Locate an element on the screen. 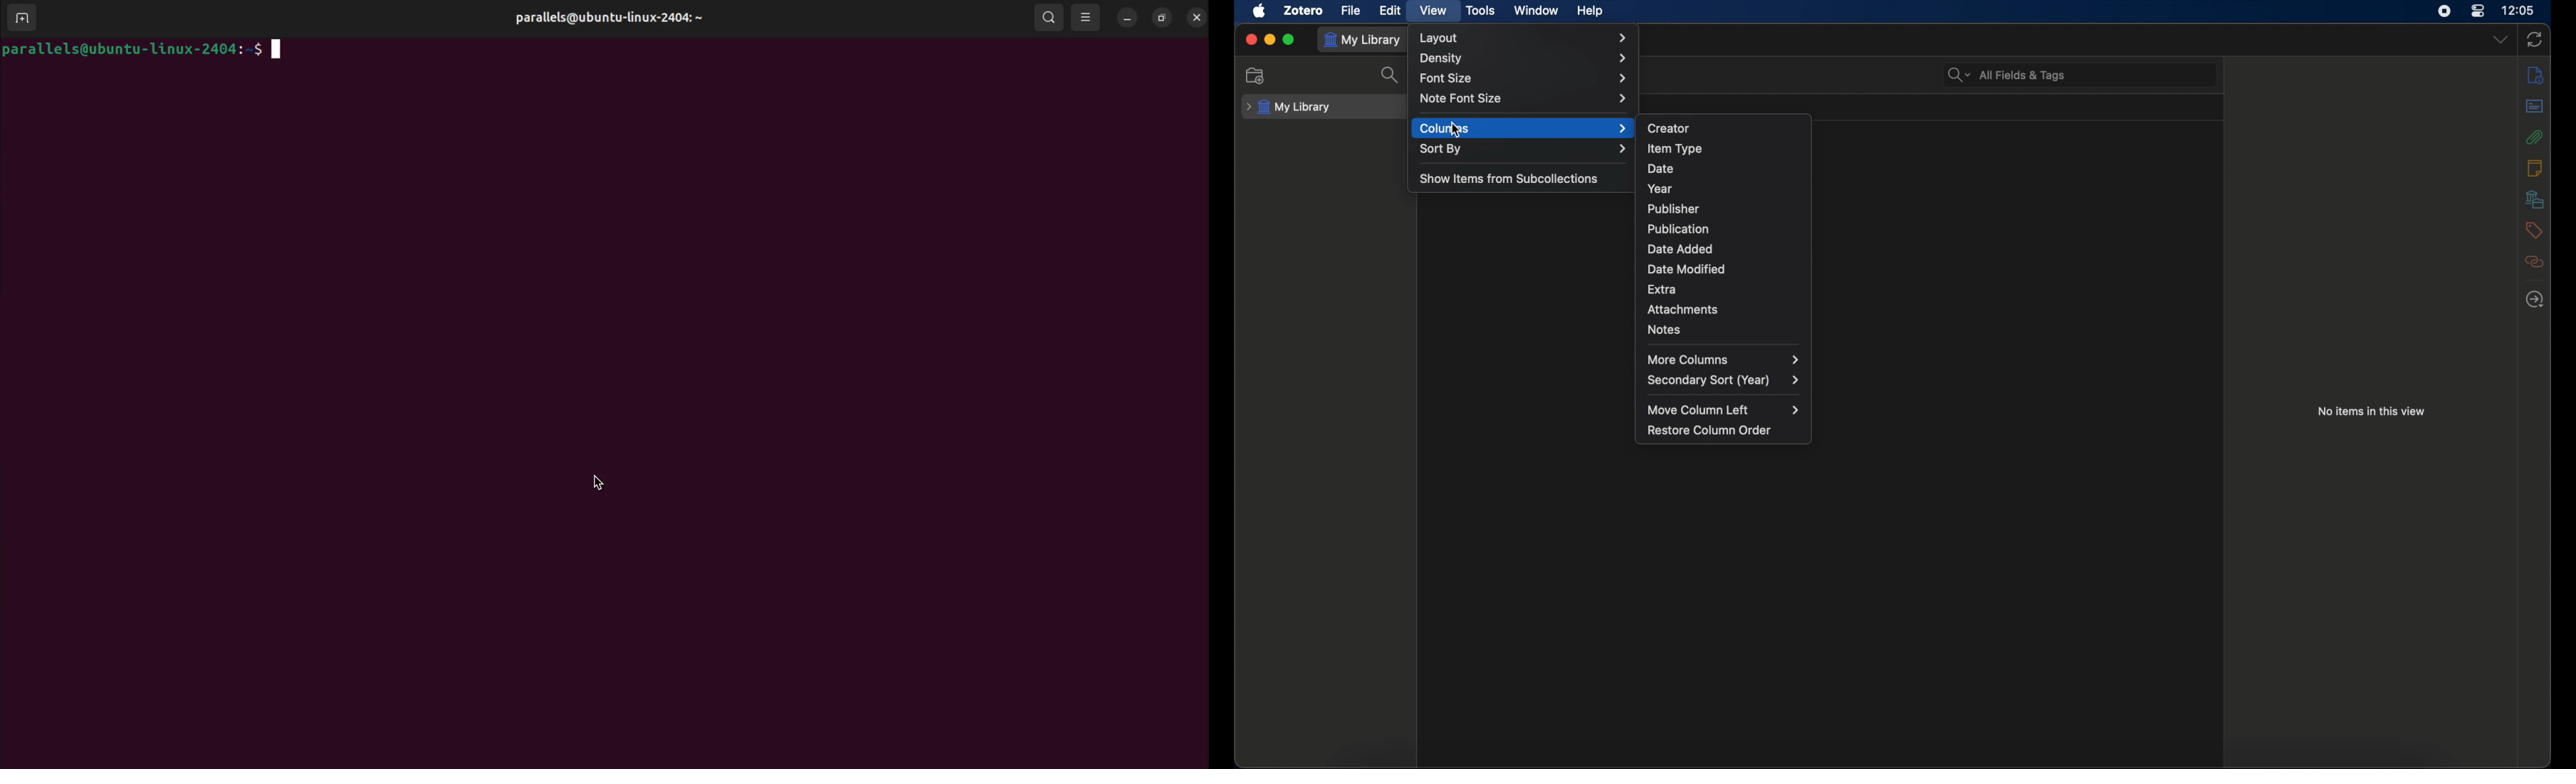  my library is located at coordinates (1287, 108).